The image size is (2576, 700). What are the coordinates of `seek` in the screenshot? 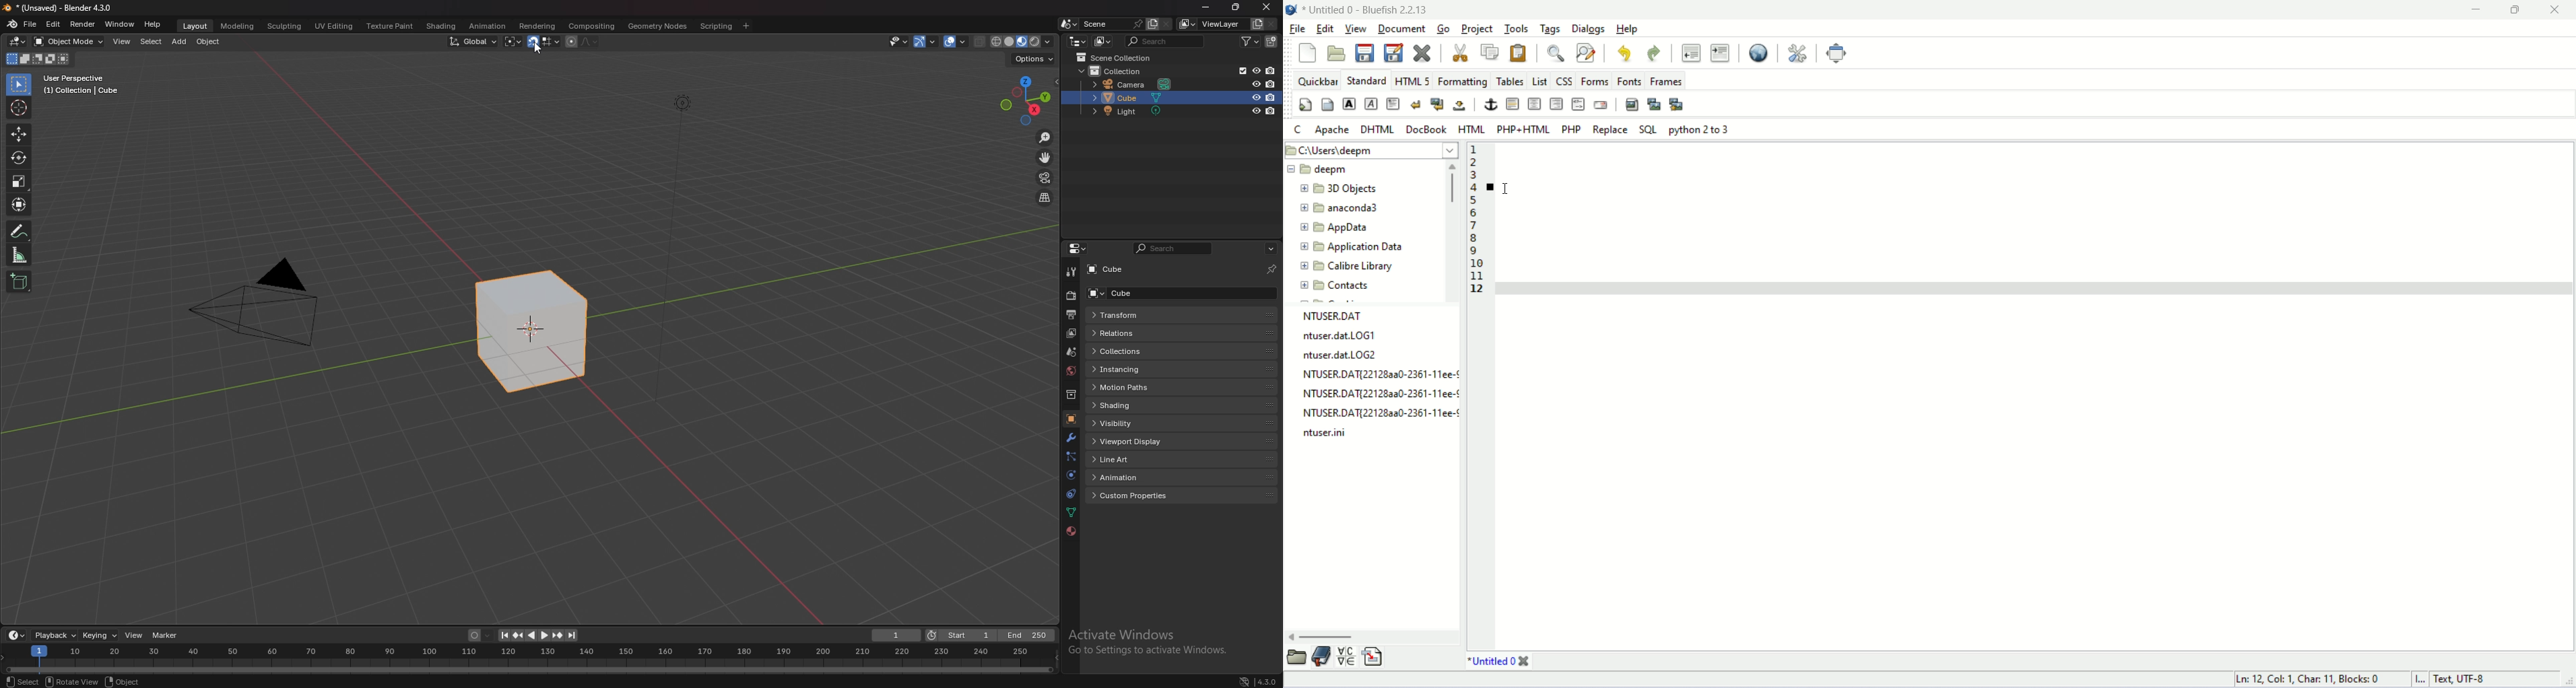 It's located at (528, 658).